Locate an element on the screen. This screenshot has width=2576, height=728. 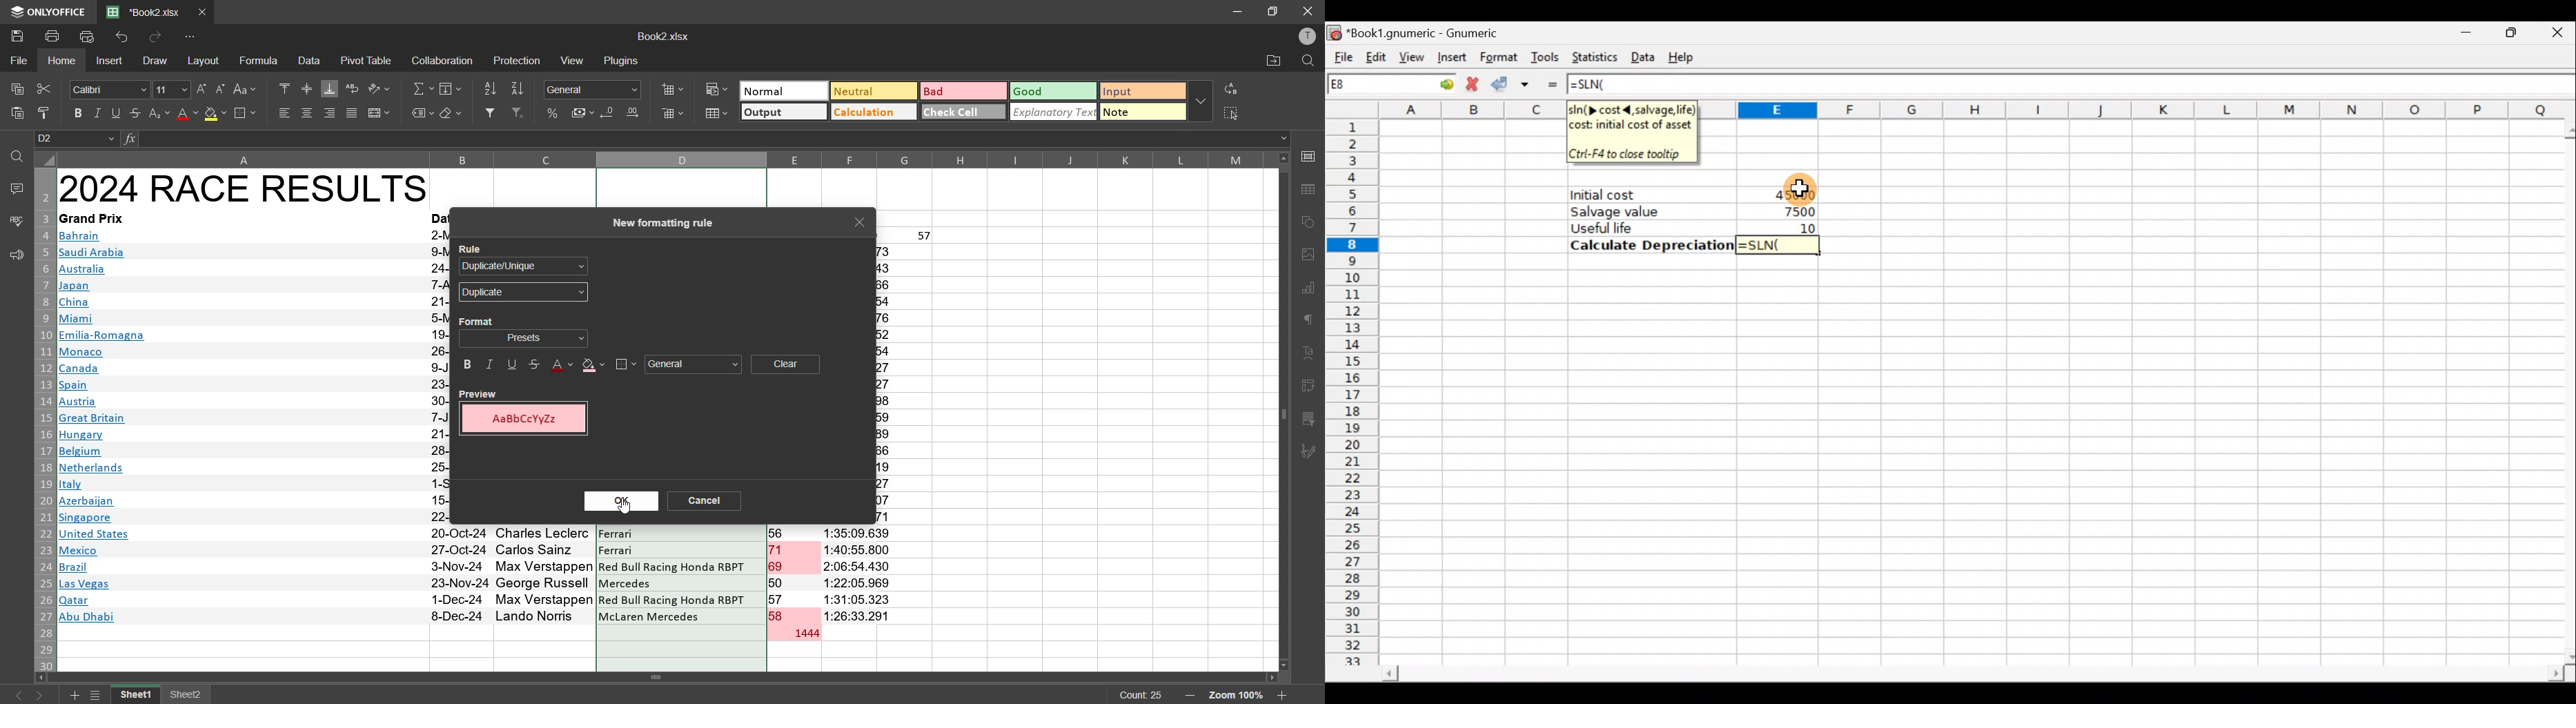
paragraph is located at coordinates (1311, 323).